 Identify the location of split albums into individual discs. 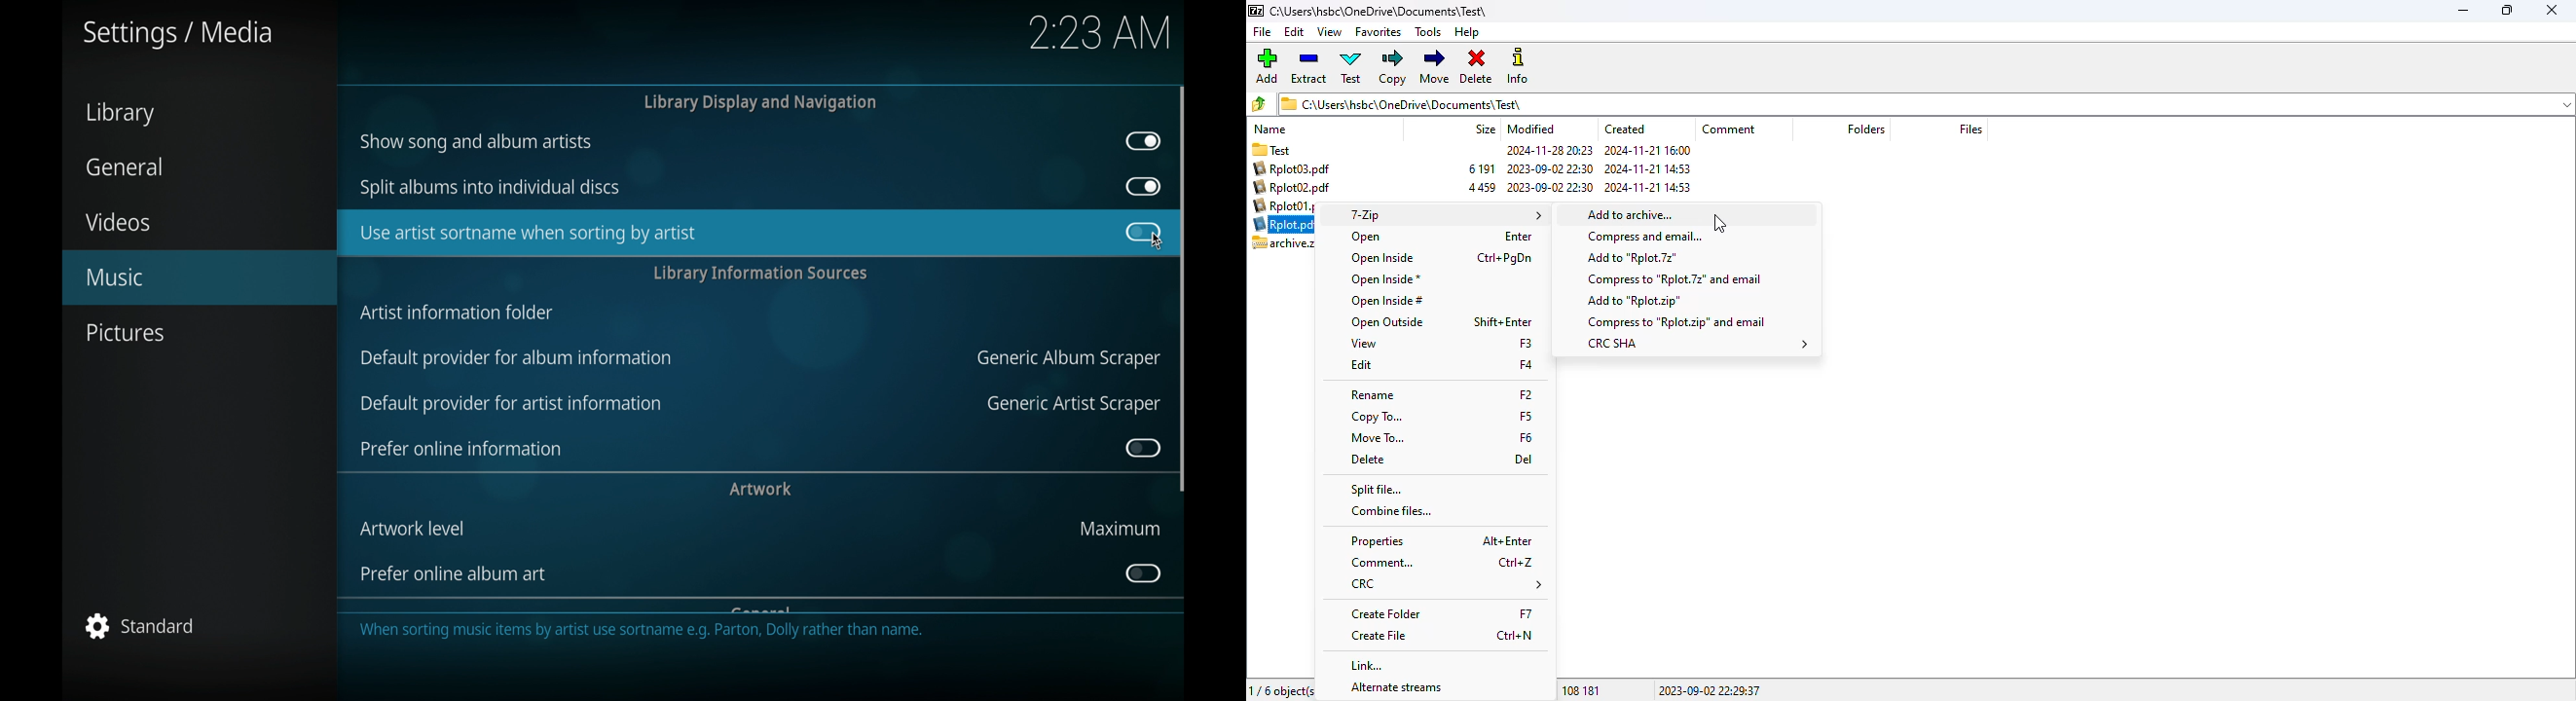
(490, 186).